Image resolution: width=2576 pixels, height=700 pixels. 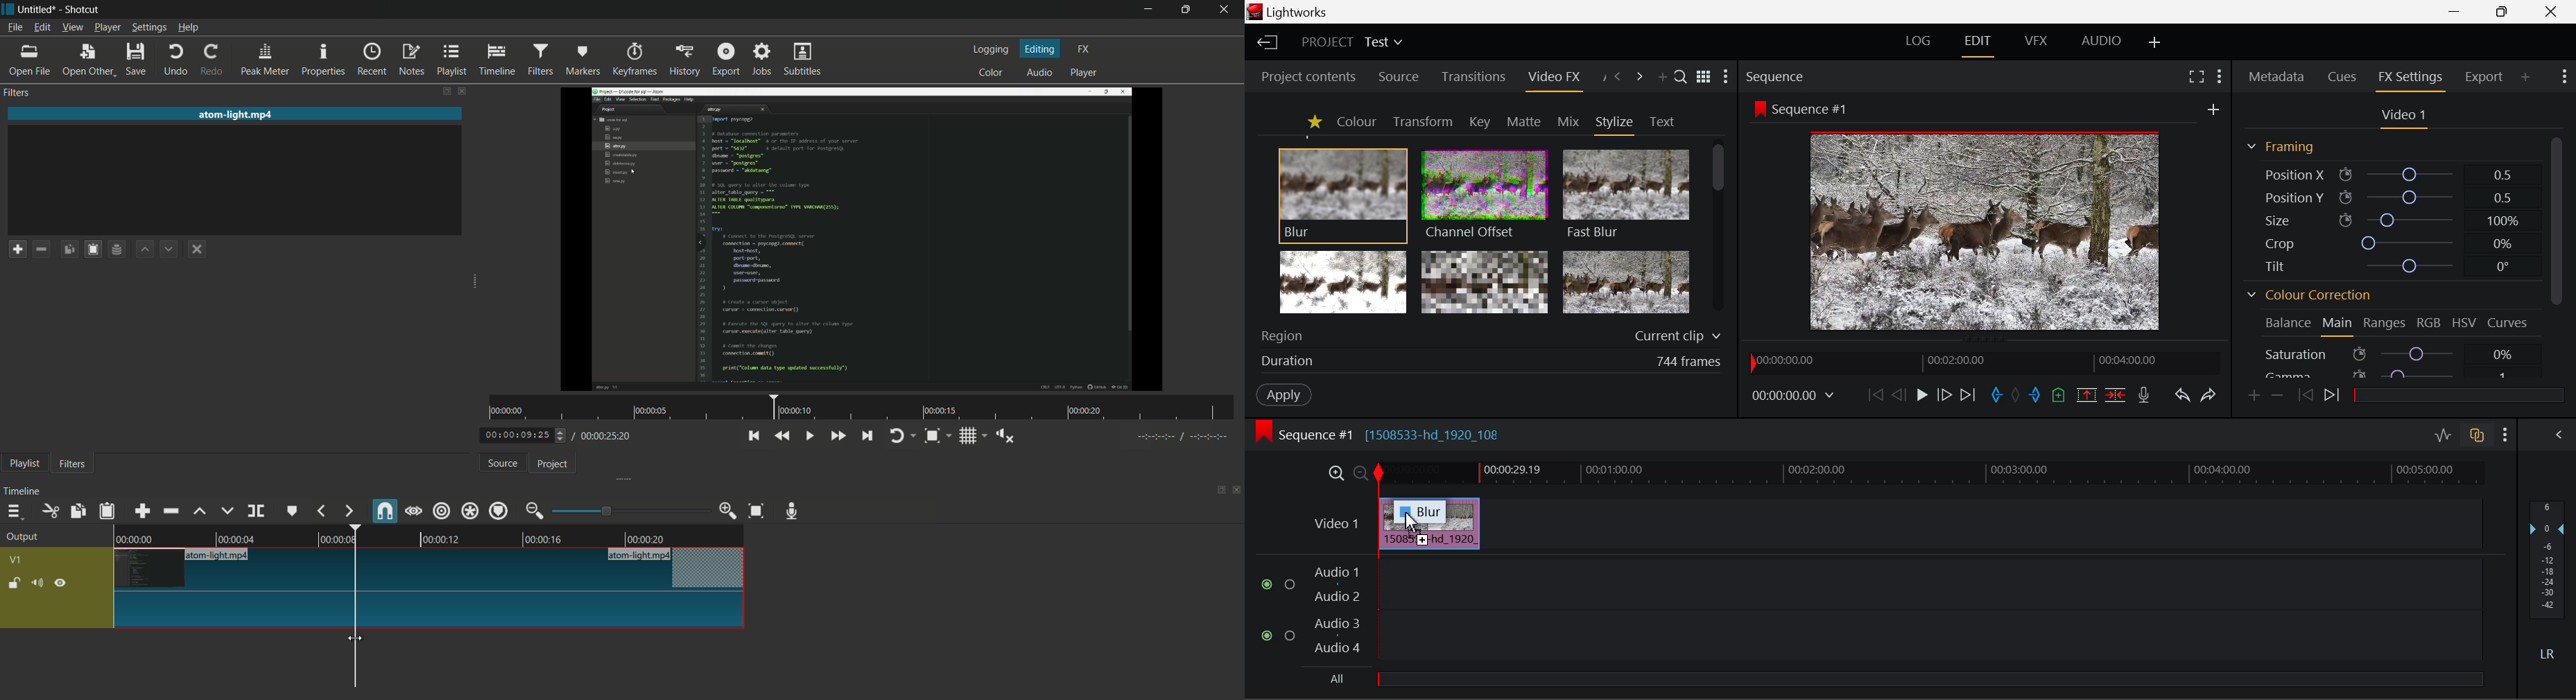 I want to click on Video FX Panel Open, so click(x=1557, y=78).